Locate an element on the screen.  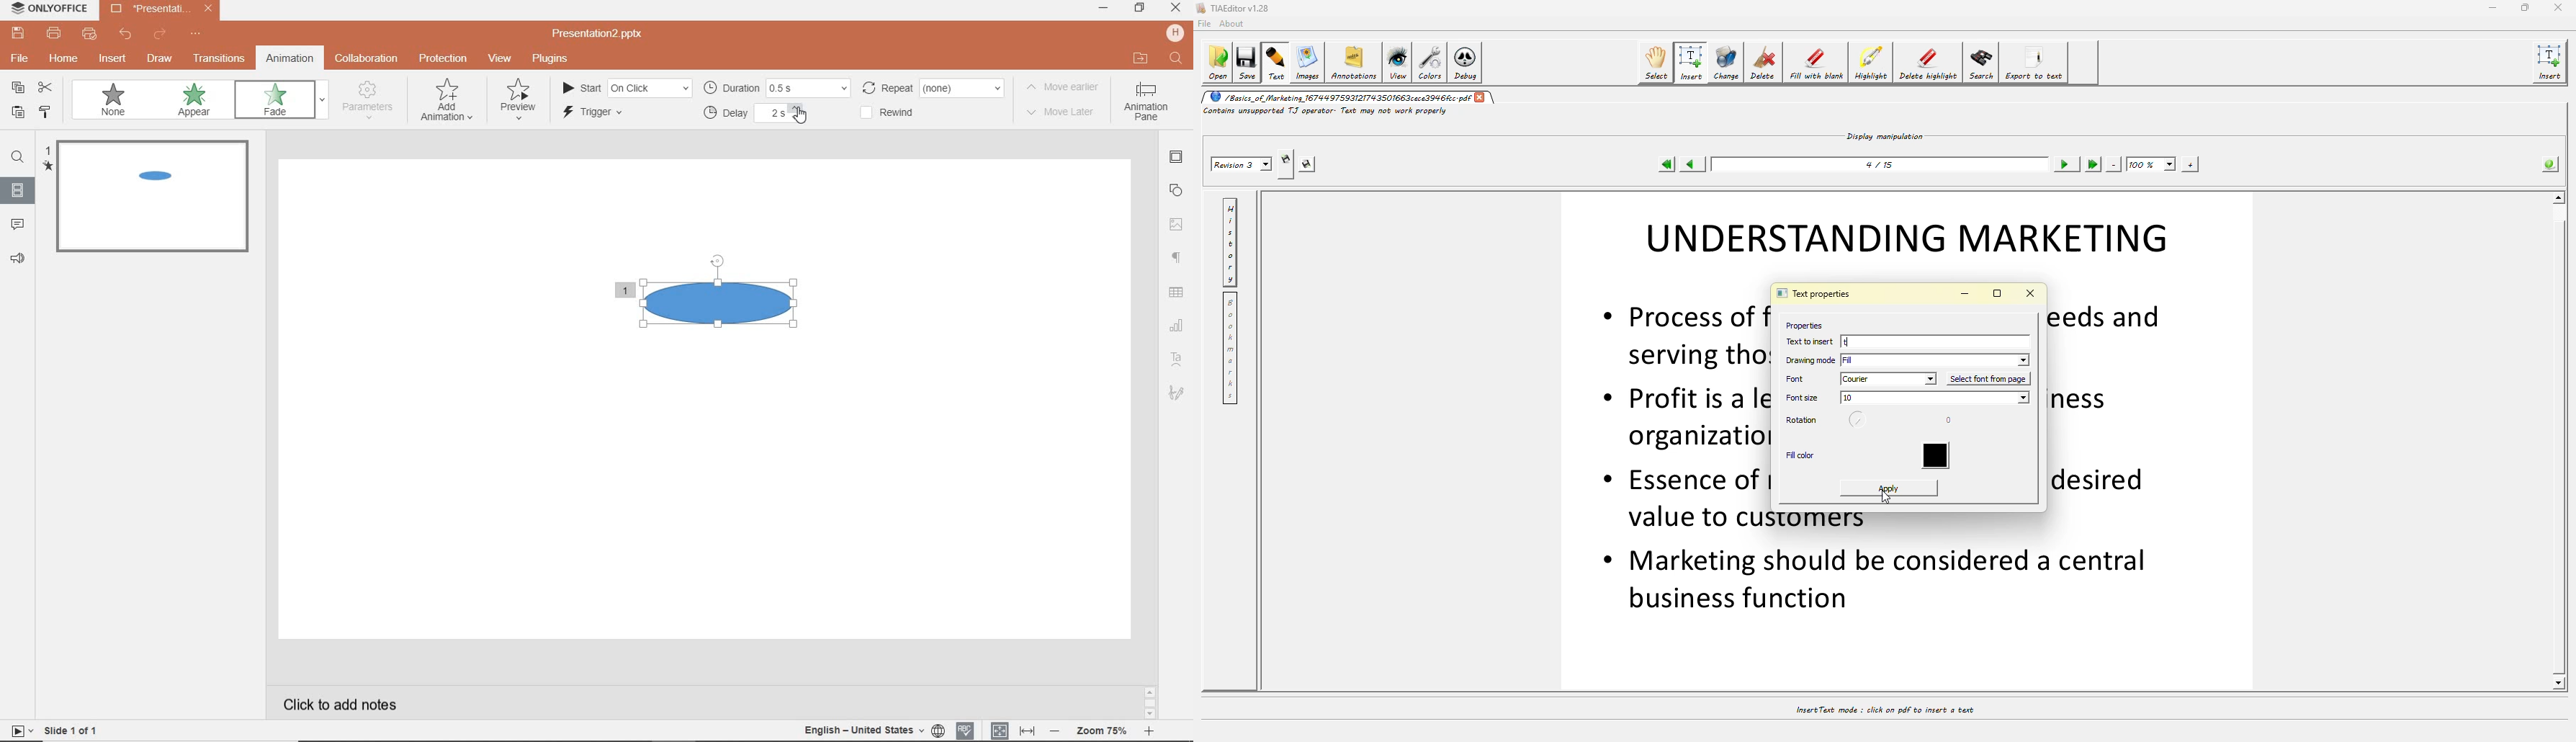
preview is located at coordinates (521, 98).